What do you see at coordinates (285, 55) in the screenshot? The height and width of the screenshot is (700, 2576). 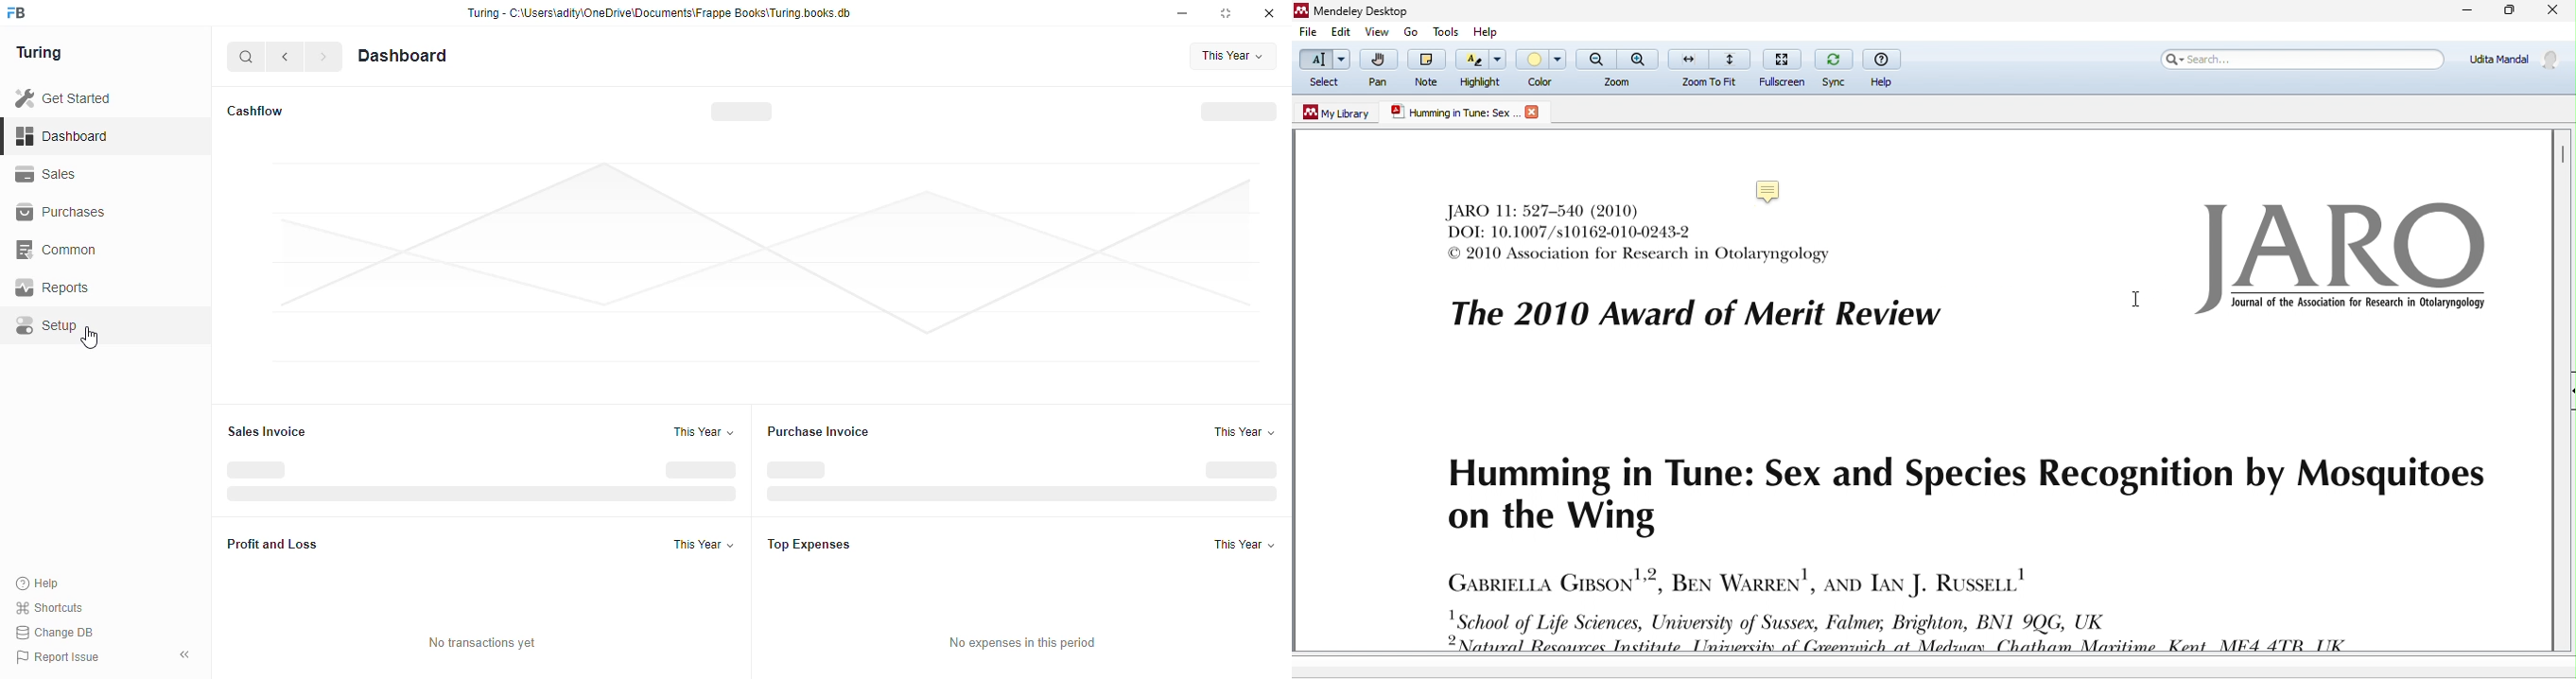 I see `go back` at bounding box center [285, 55].